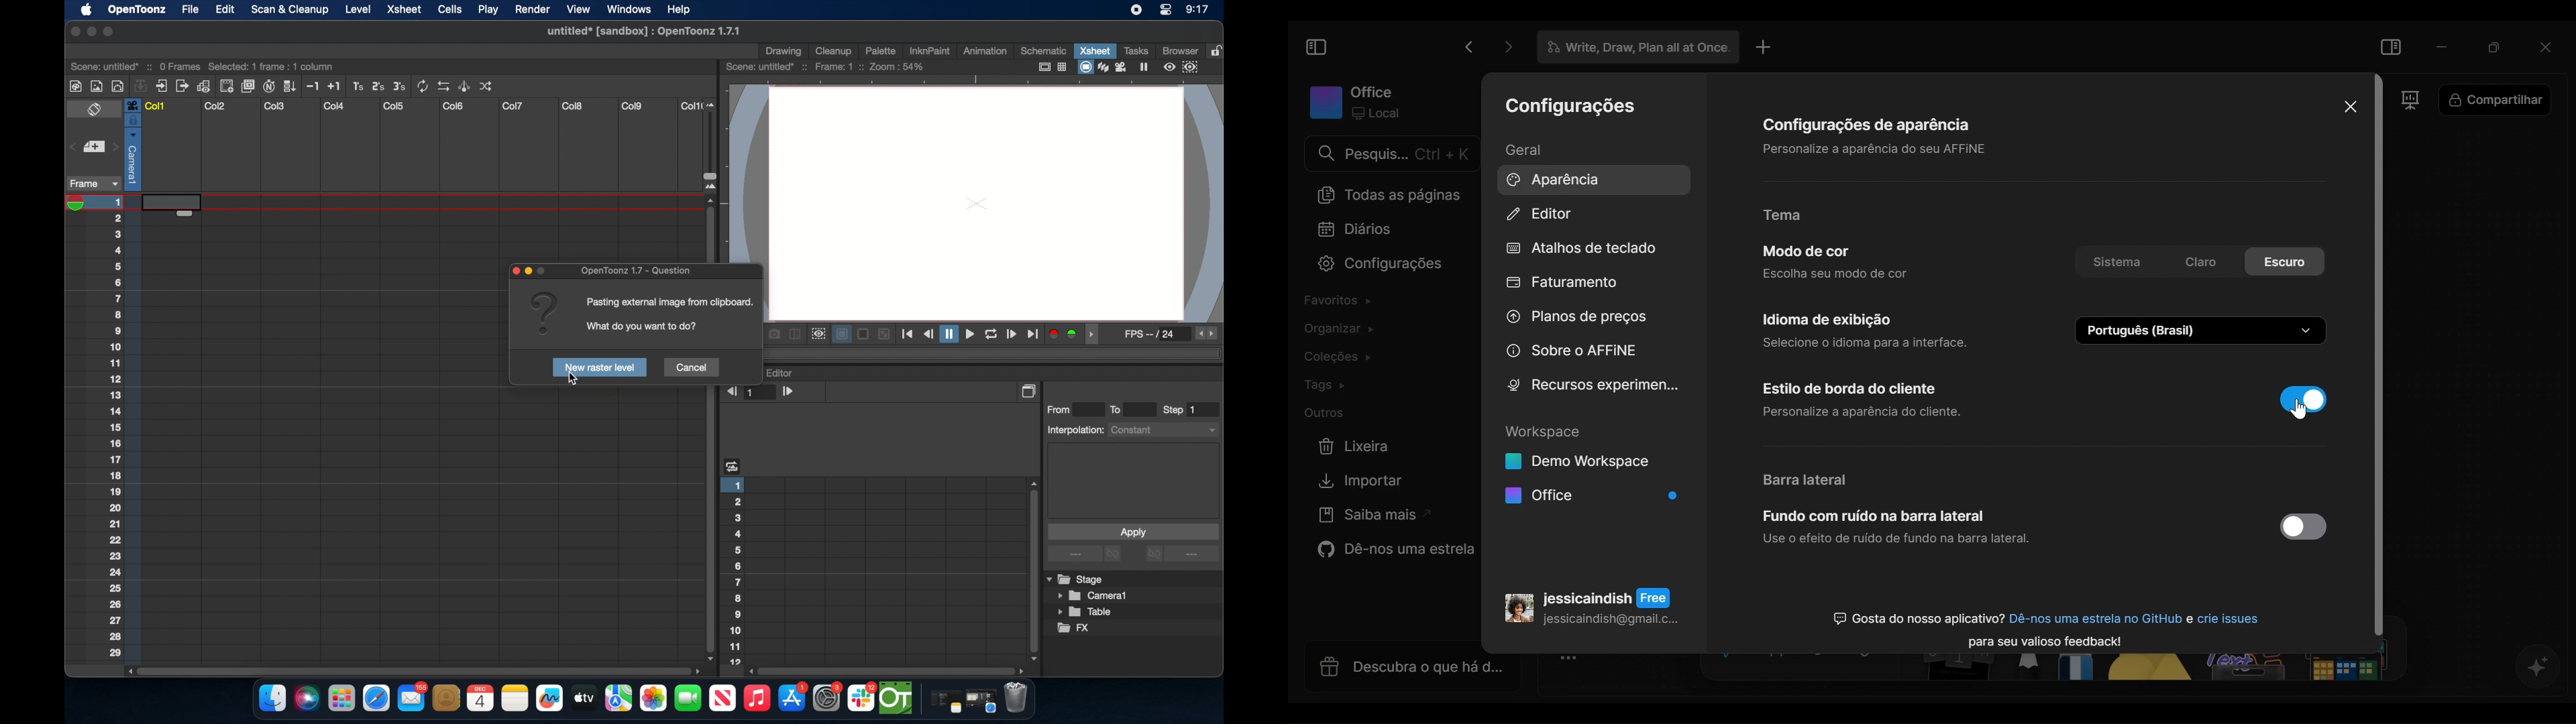  What do you see at coordinates (1016, 699) in the screenshot?
I see `trash` at bounding box center [1016, 699].